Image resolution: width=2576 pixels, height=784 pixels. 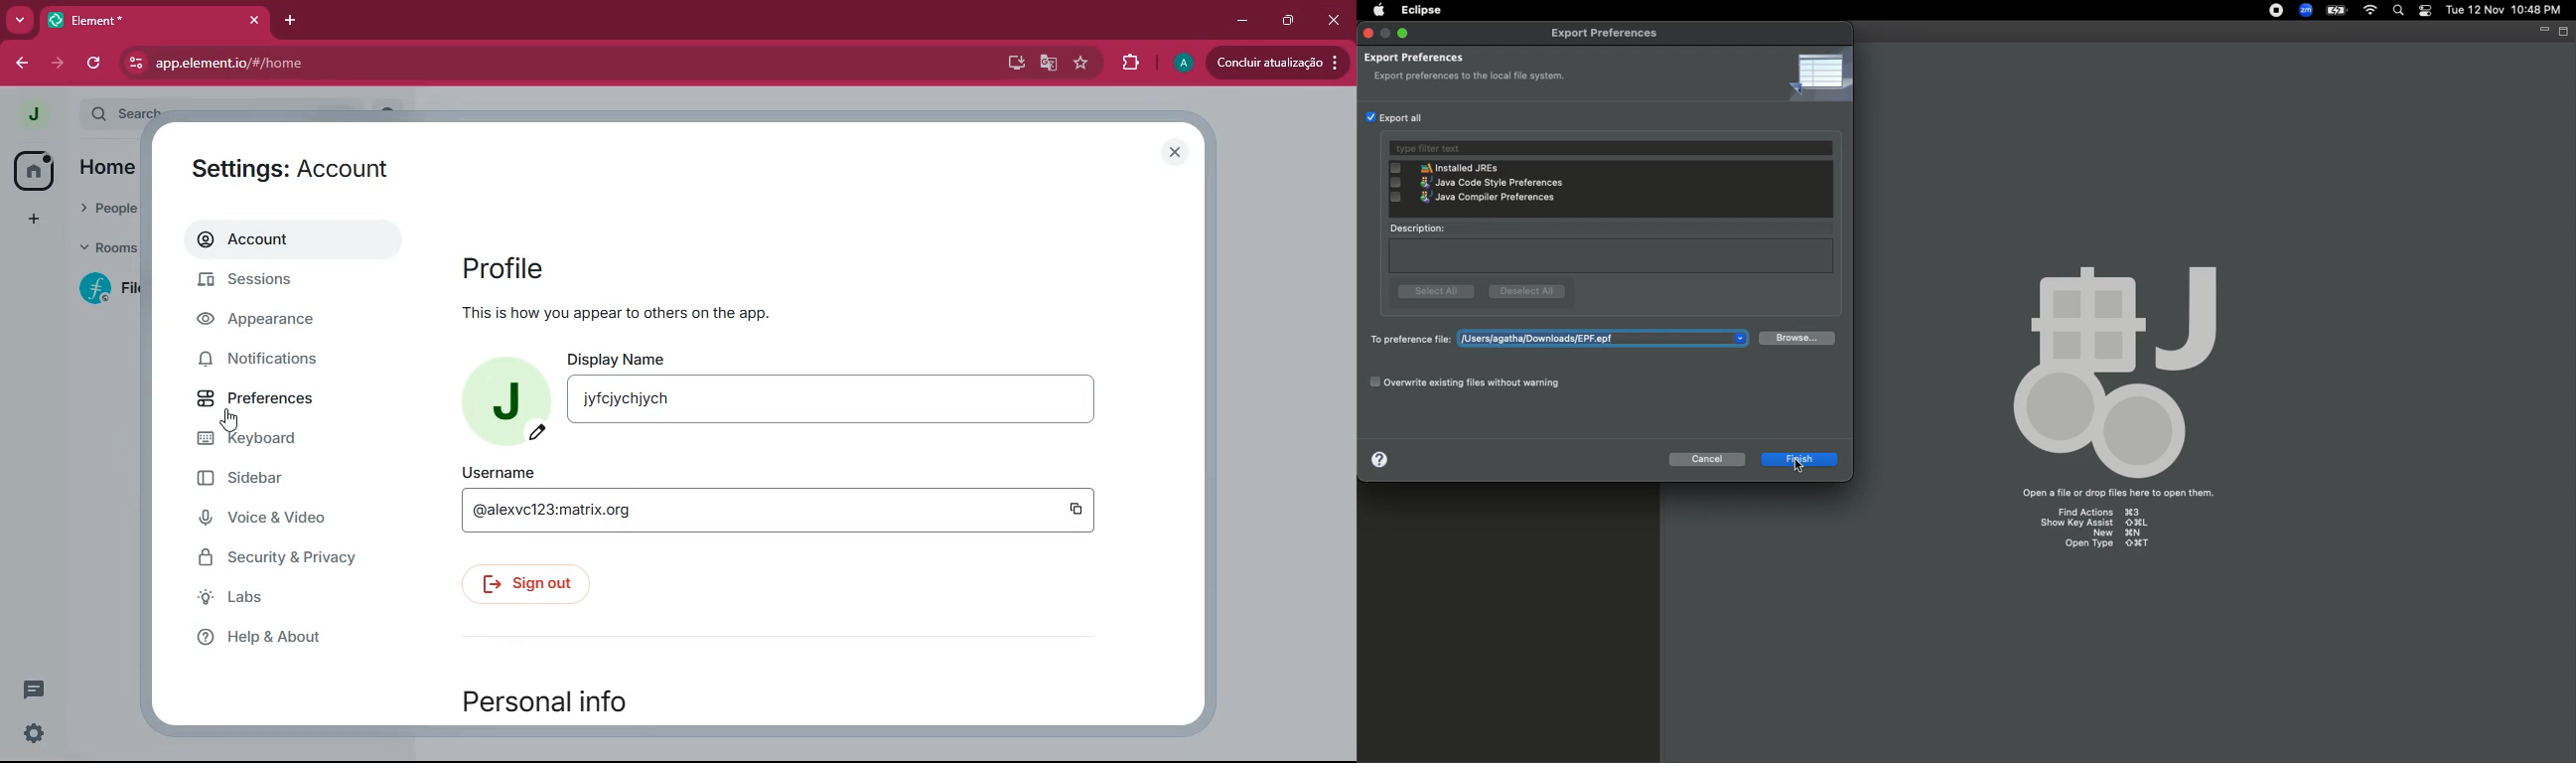 I want to click on minimize, so click(x=1238, y=21).